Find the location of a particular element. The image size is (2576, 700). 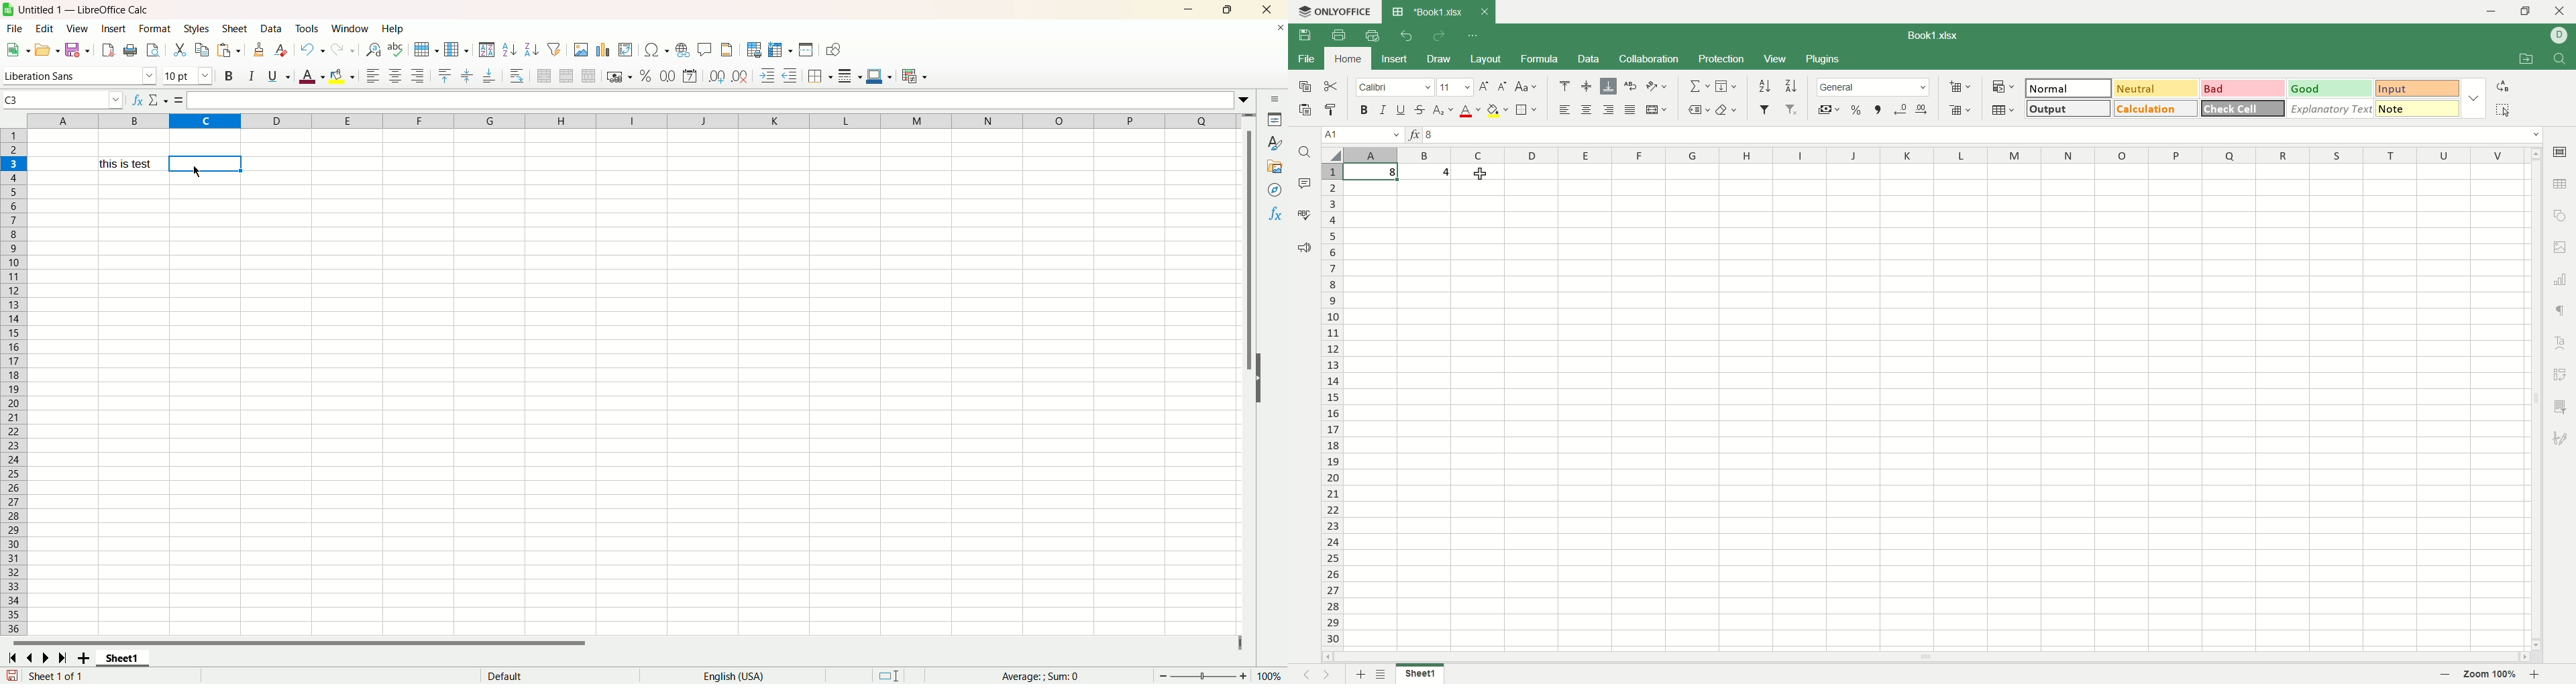

split window is located at coordinates (805, 50).